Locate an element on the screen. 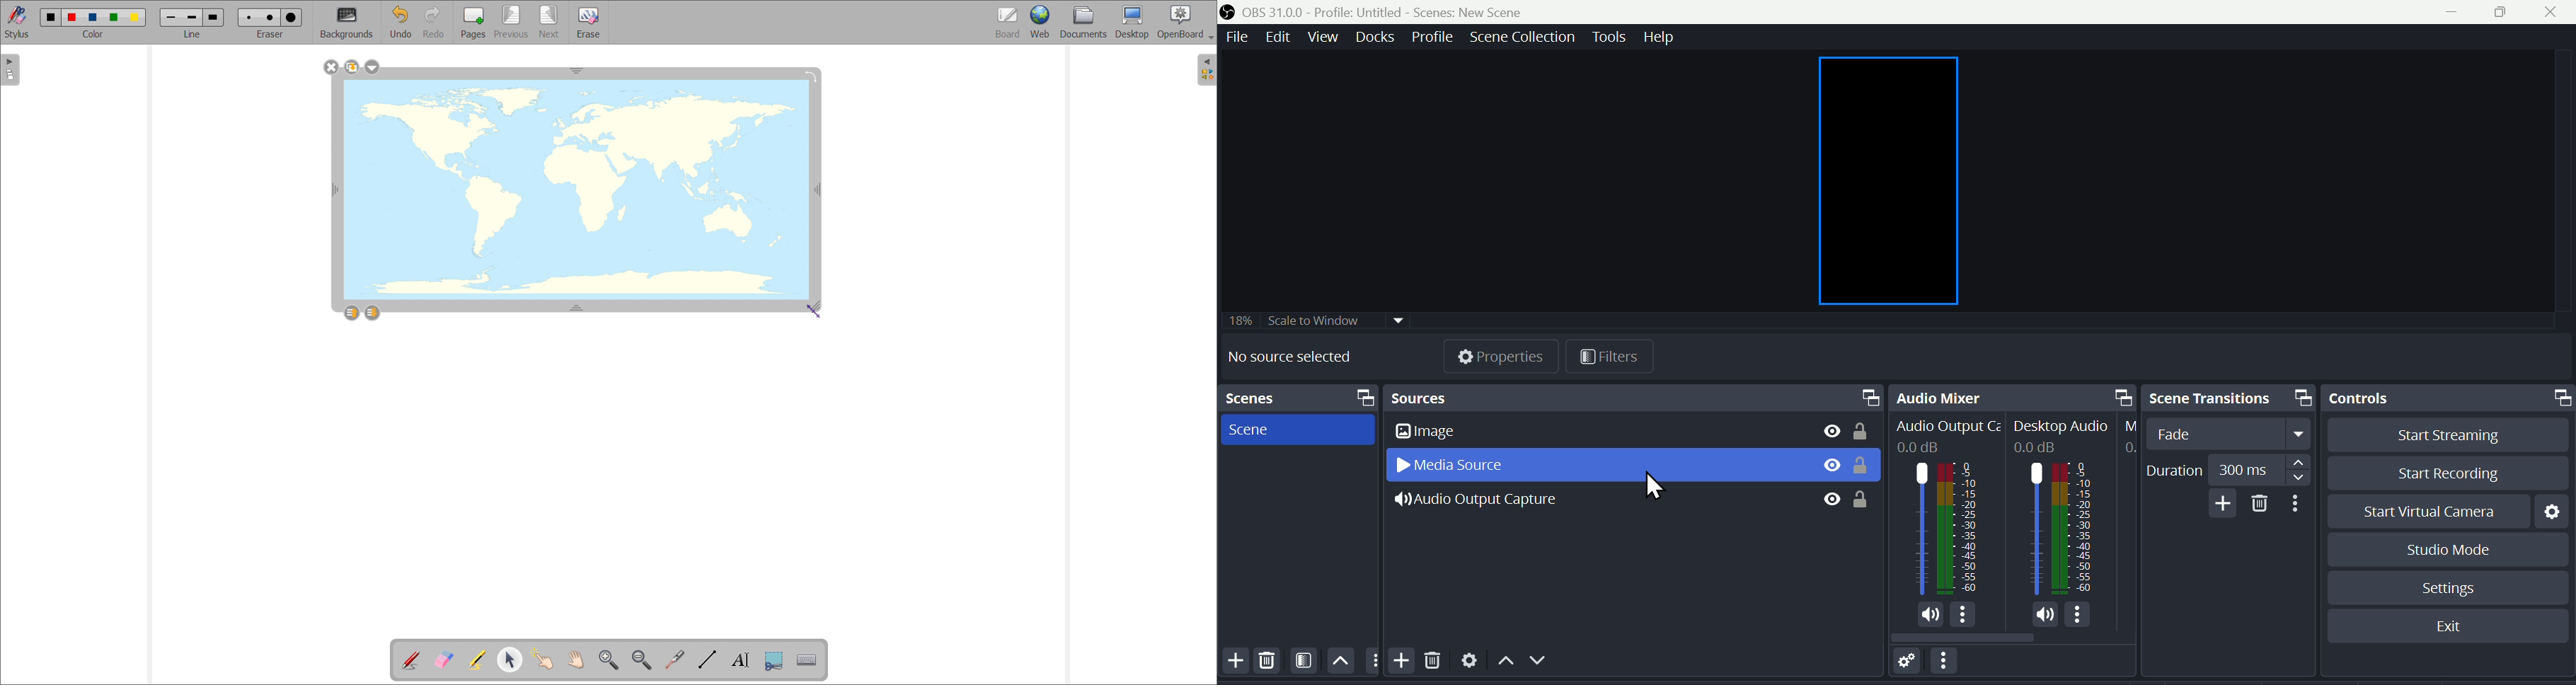 This screenshot has height=700, width=2576. Settings is located at coordinates (2552, 510).